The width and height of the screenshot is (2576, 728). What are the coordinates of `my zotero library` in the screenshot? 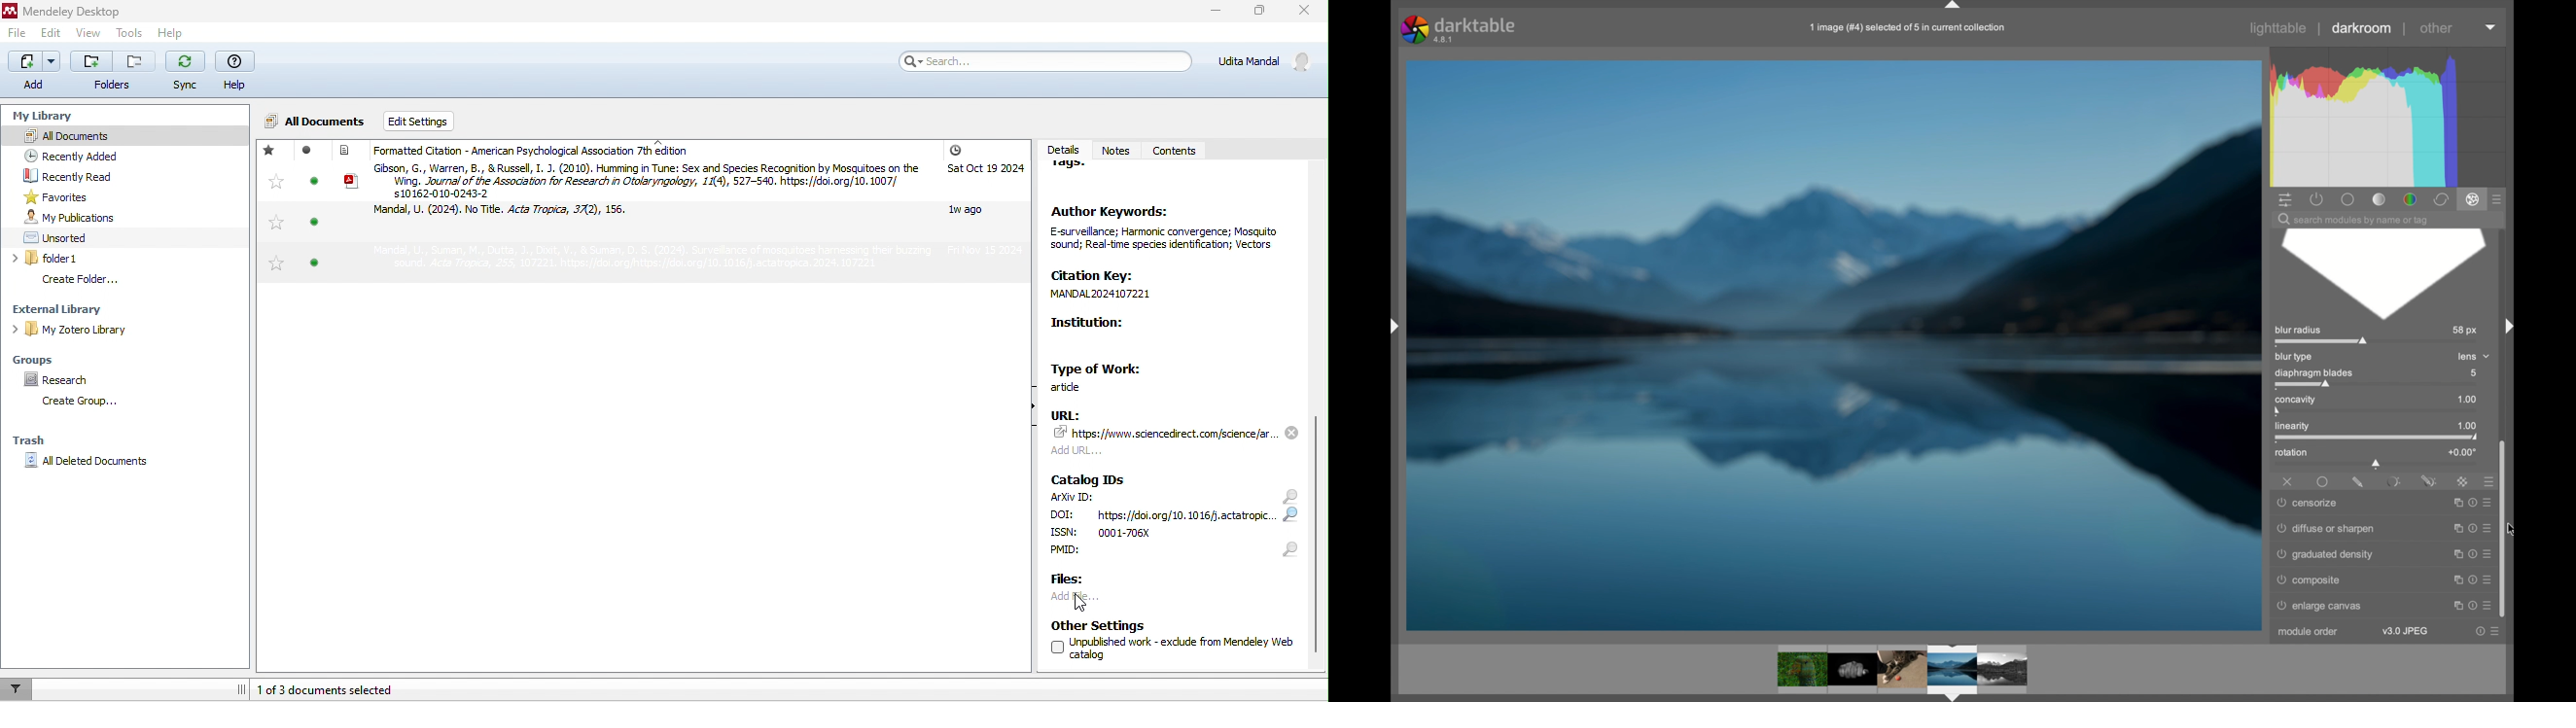 It's located at (115, 329).